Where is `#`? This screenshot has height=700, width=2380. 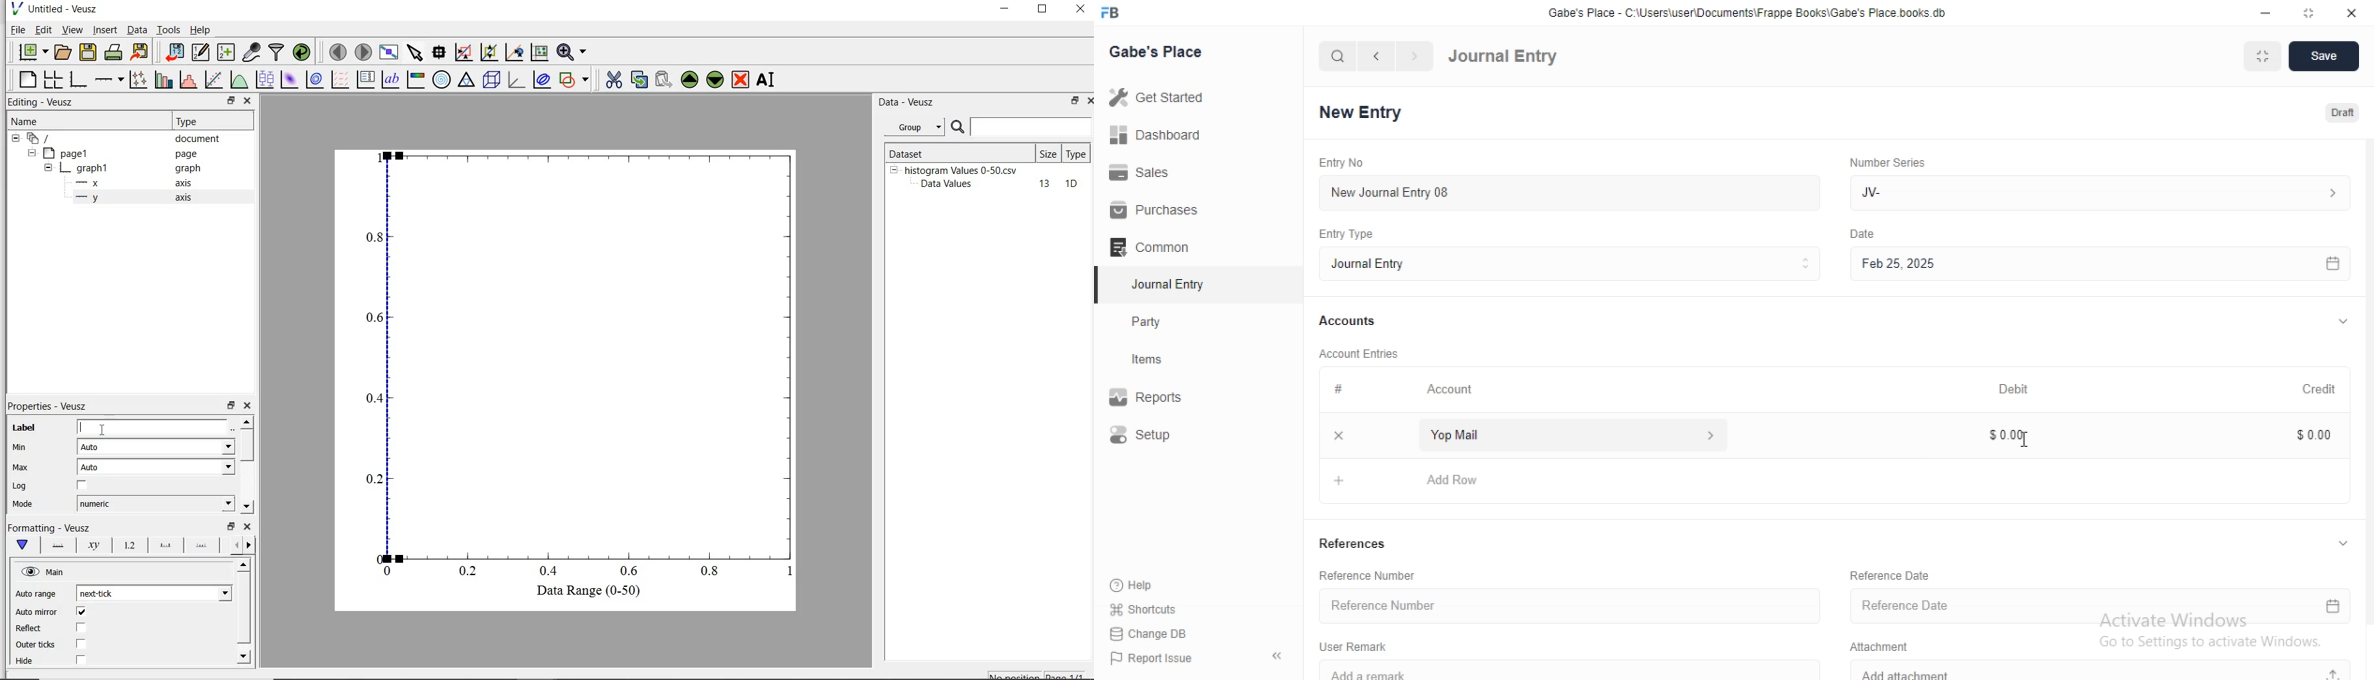
# is located at coordinates (1337, 390).